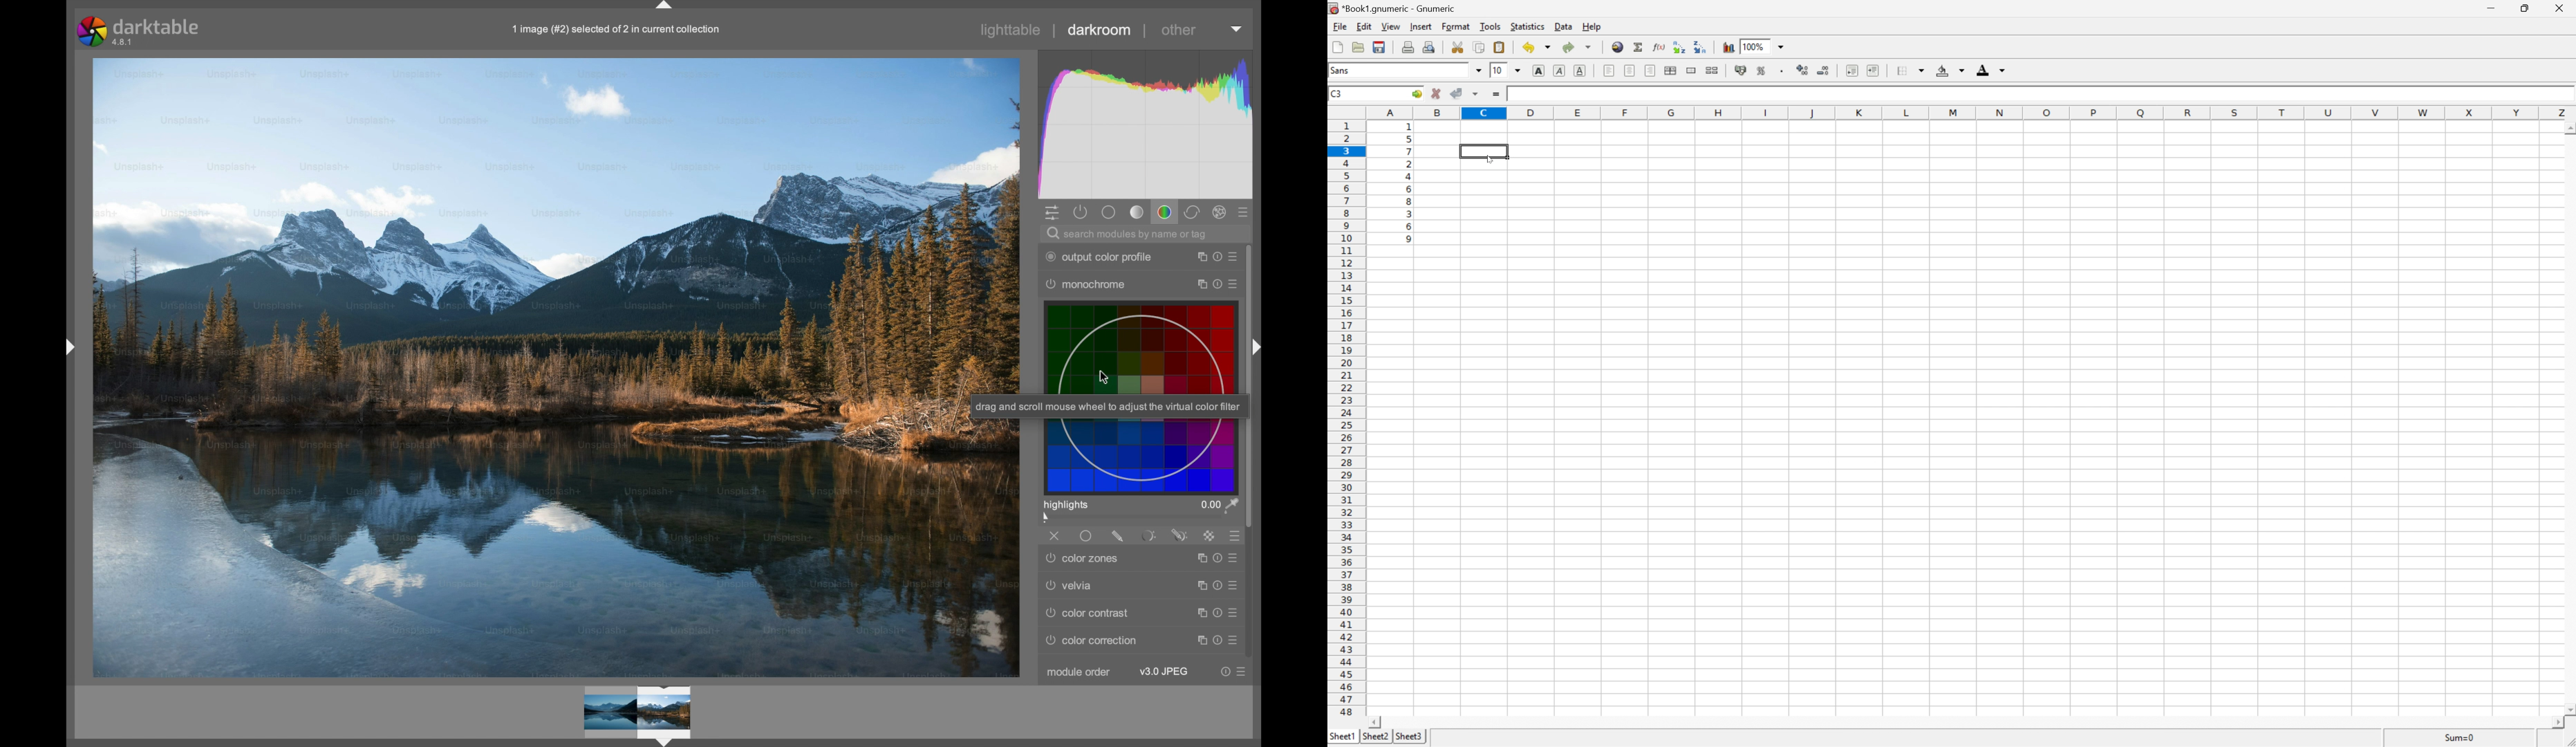  Describe the element at coordinates (1679, 47) in the screenshot. I see `Sort the selected region in ascending order based on the first column selected` at that location.